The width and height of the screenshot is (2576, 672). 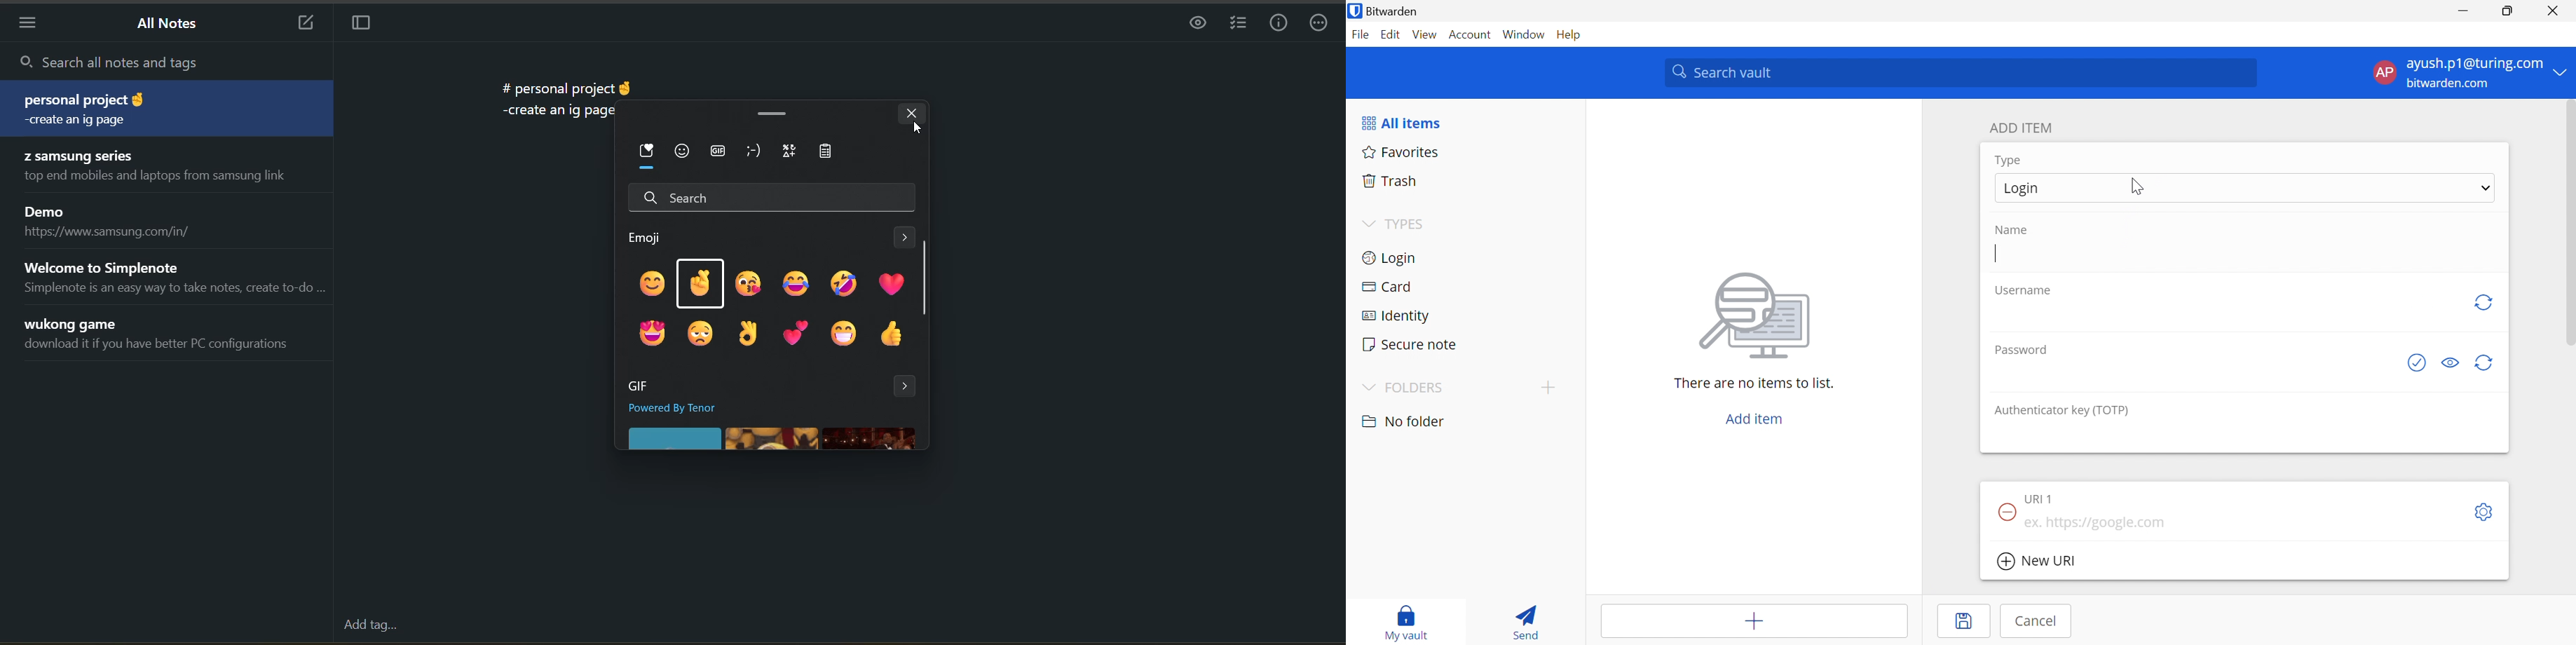 What do you see at coordinates (652, 284) in the screenshot?
I see `emoji 1` at bounding box center [652, 284].